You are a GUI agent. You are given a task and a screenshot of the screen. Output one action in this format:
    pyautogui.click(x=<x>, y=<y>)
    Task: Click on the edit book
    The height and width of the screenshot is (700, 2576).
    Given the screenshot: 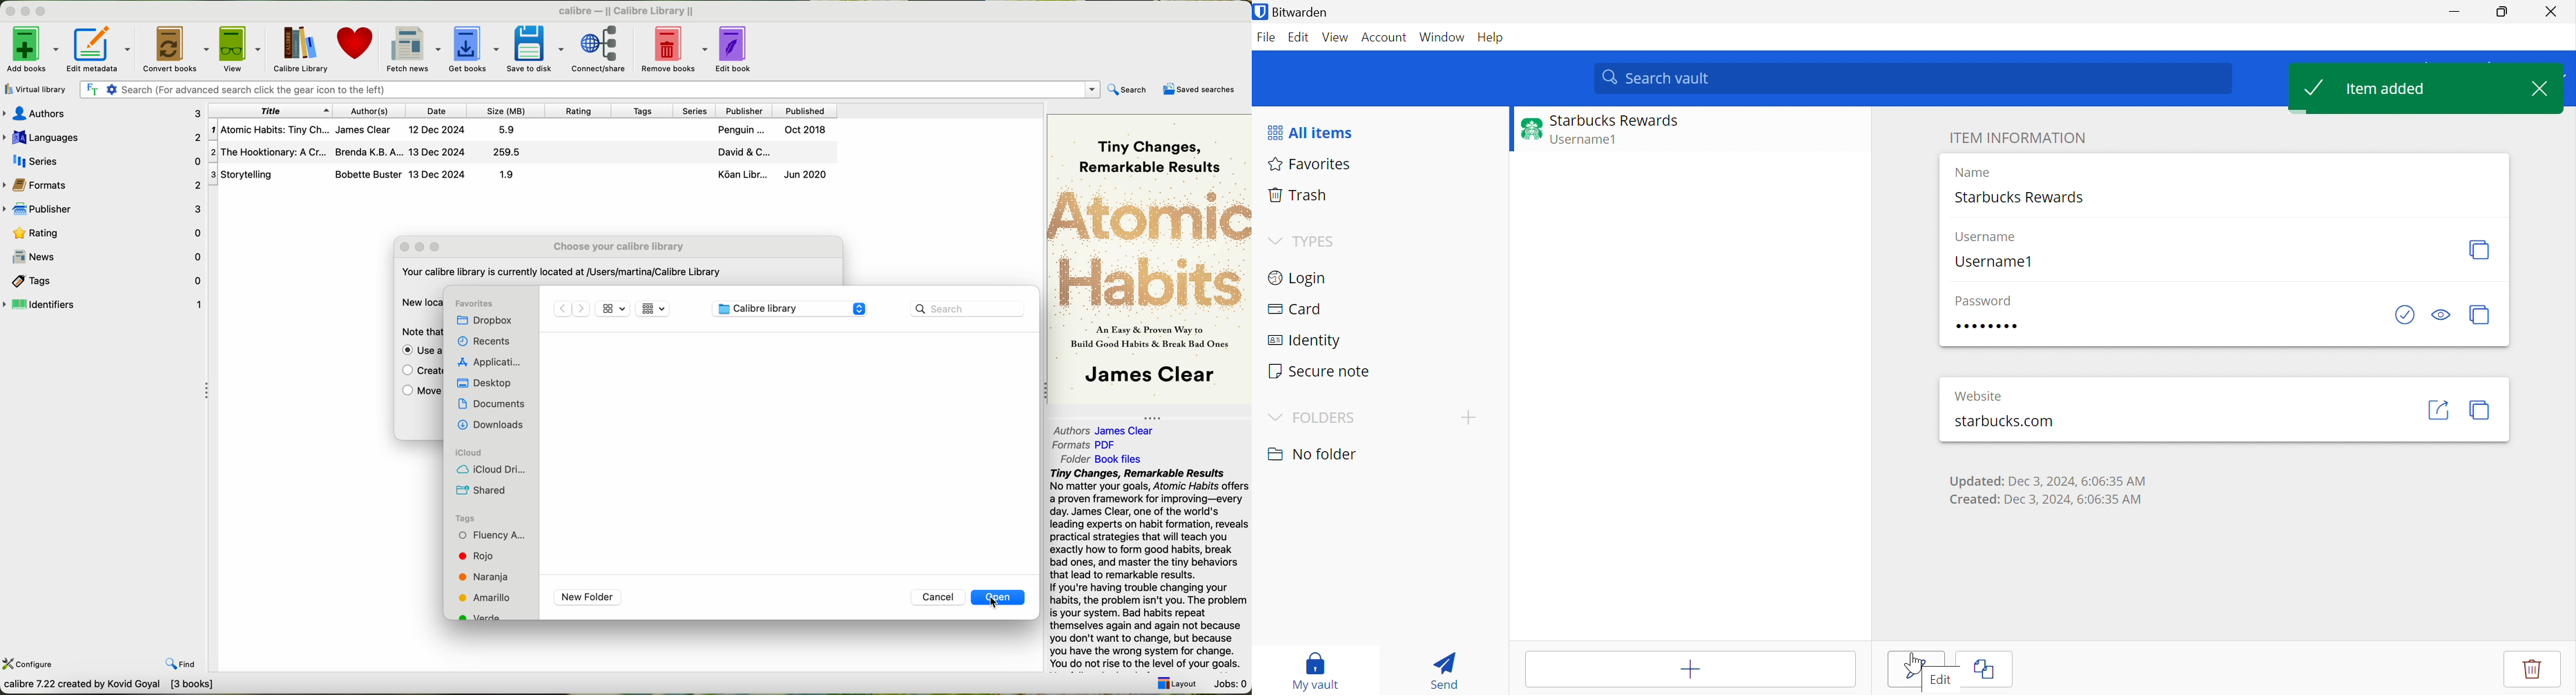 What is the action you would take?
    pyautogui.click(x=738, y=49)
    